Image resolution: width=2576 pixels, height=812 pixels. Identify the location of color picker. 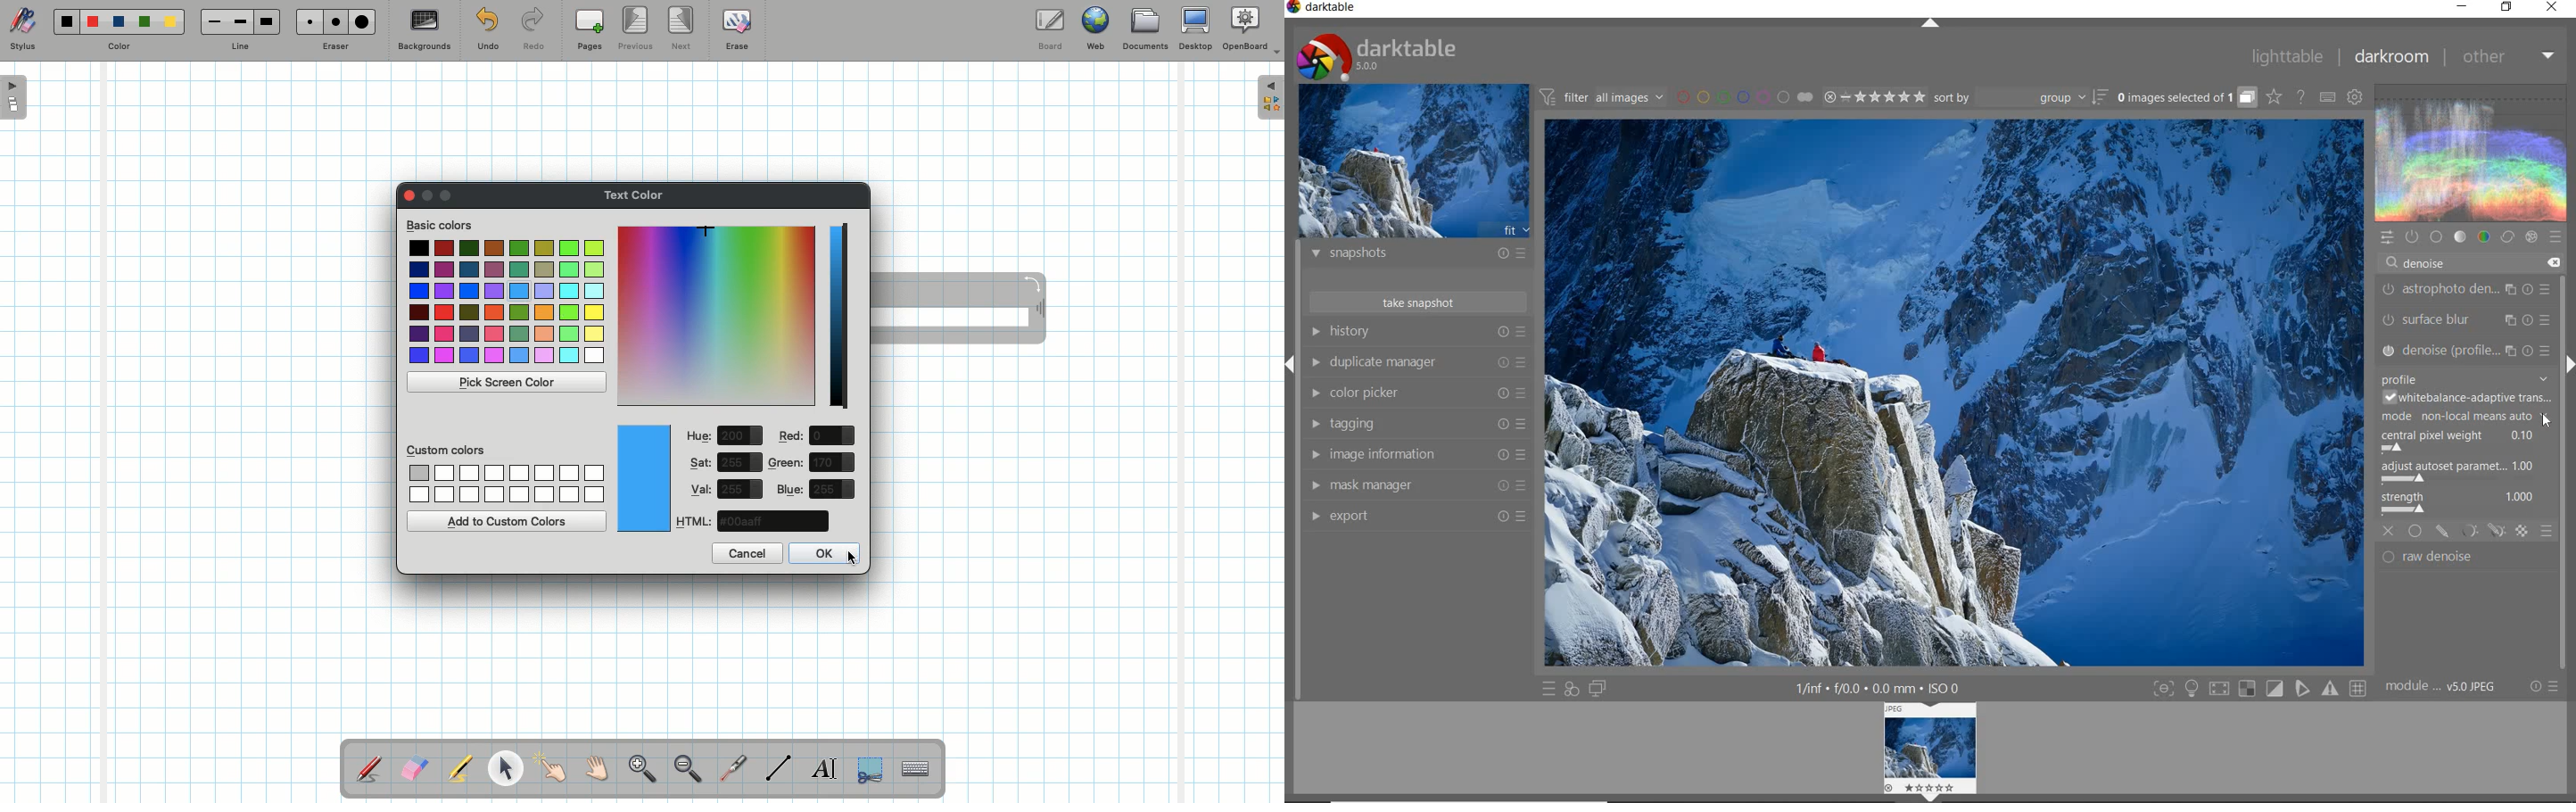
(1415, 393).